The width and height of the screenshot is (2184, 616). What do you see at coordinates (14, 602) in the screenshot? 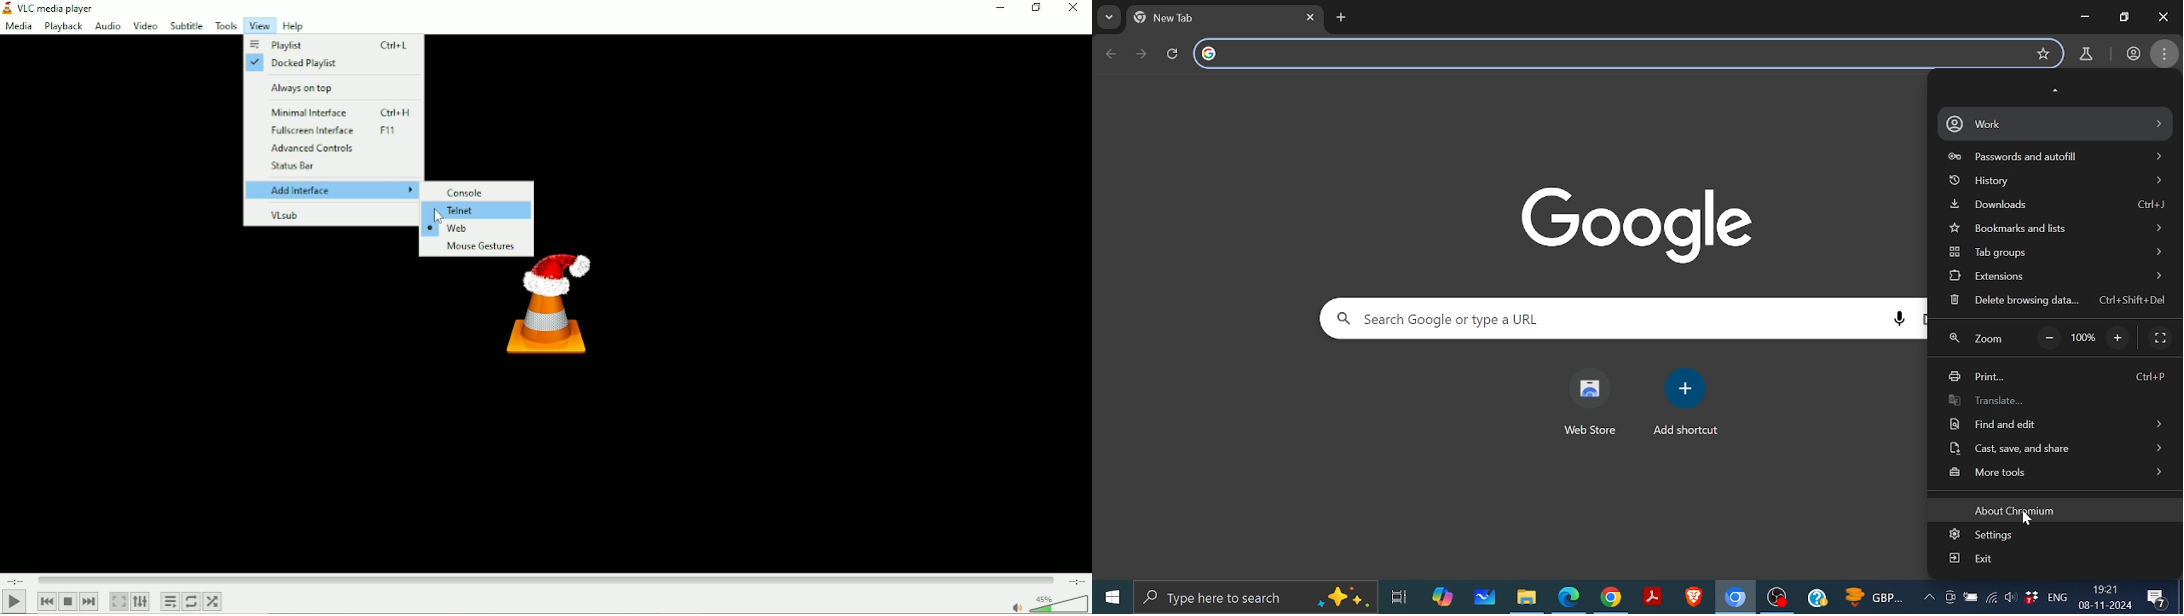
I see `Play` at bounding box center [14, 602].